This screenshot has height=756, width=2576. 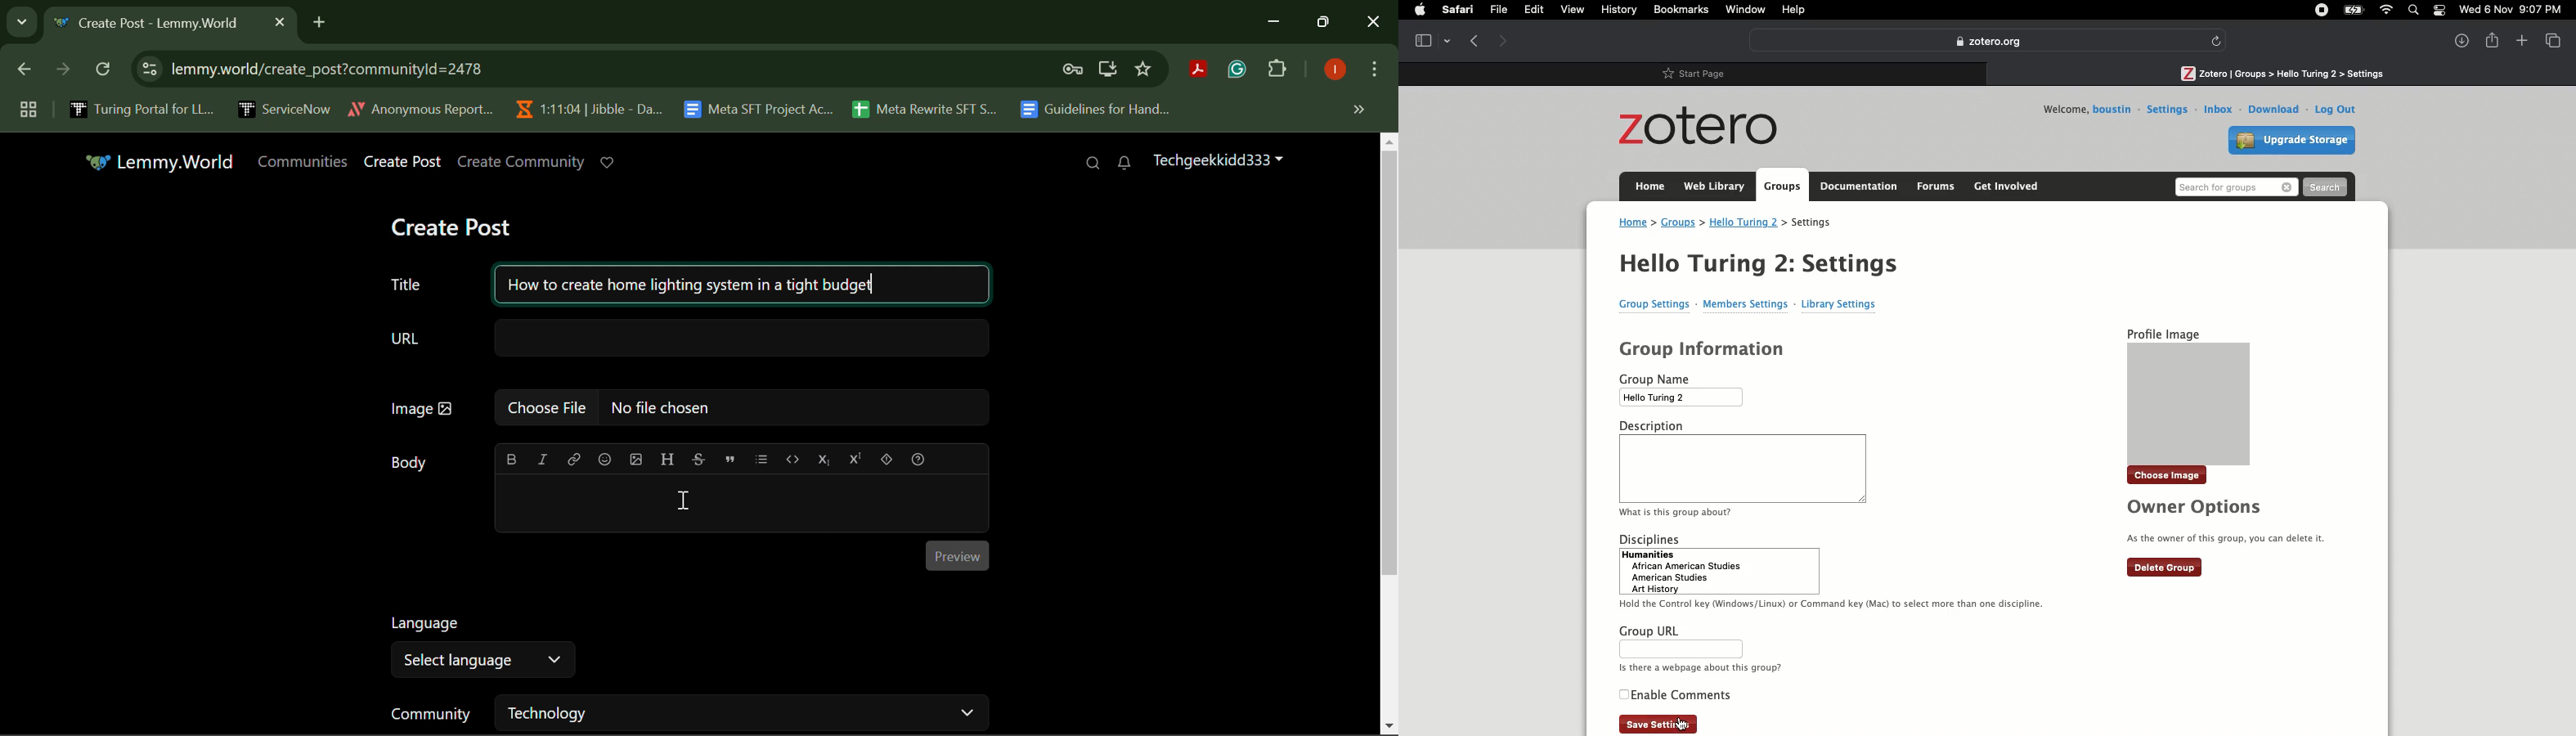 I want to click on Previous, so click(x=1475, y=41).